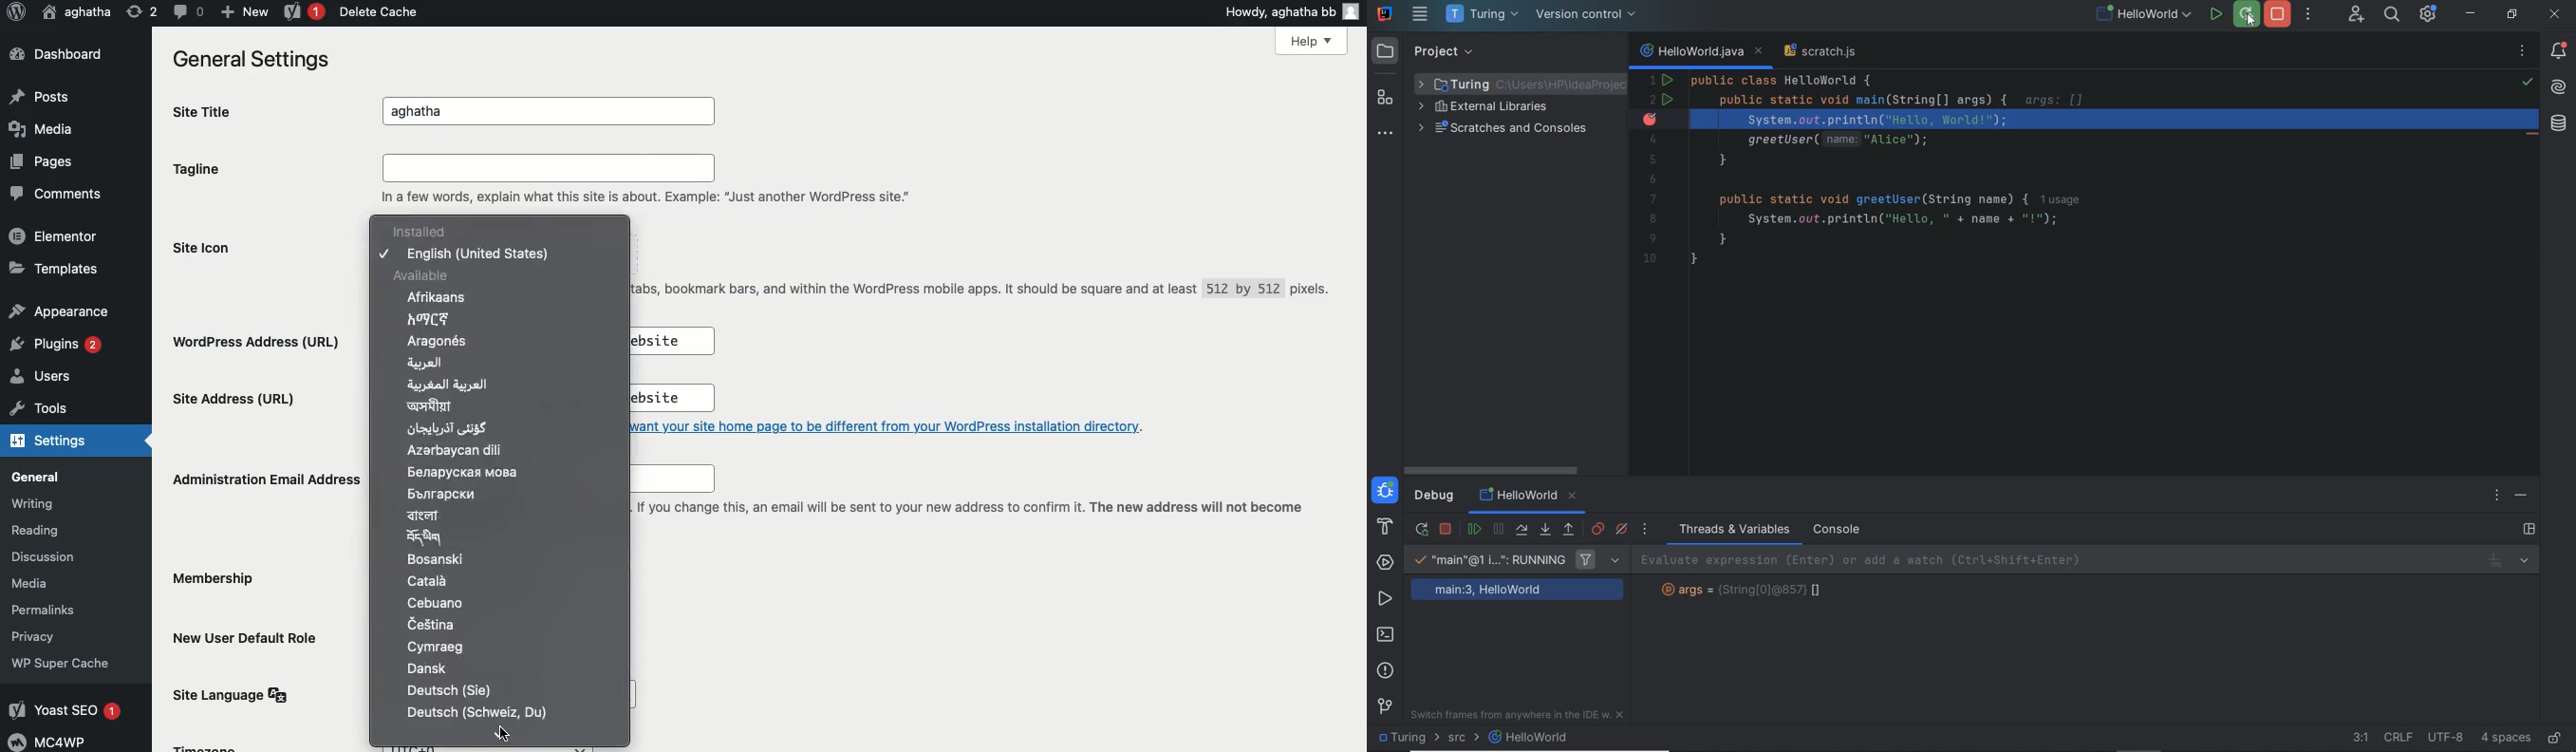  I want to click on New user default role, so click(251, 636).